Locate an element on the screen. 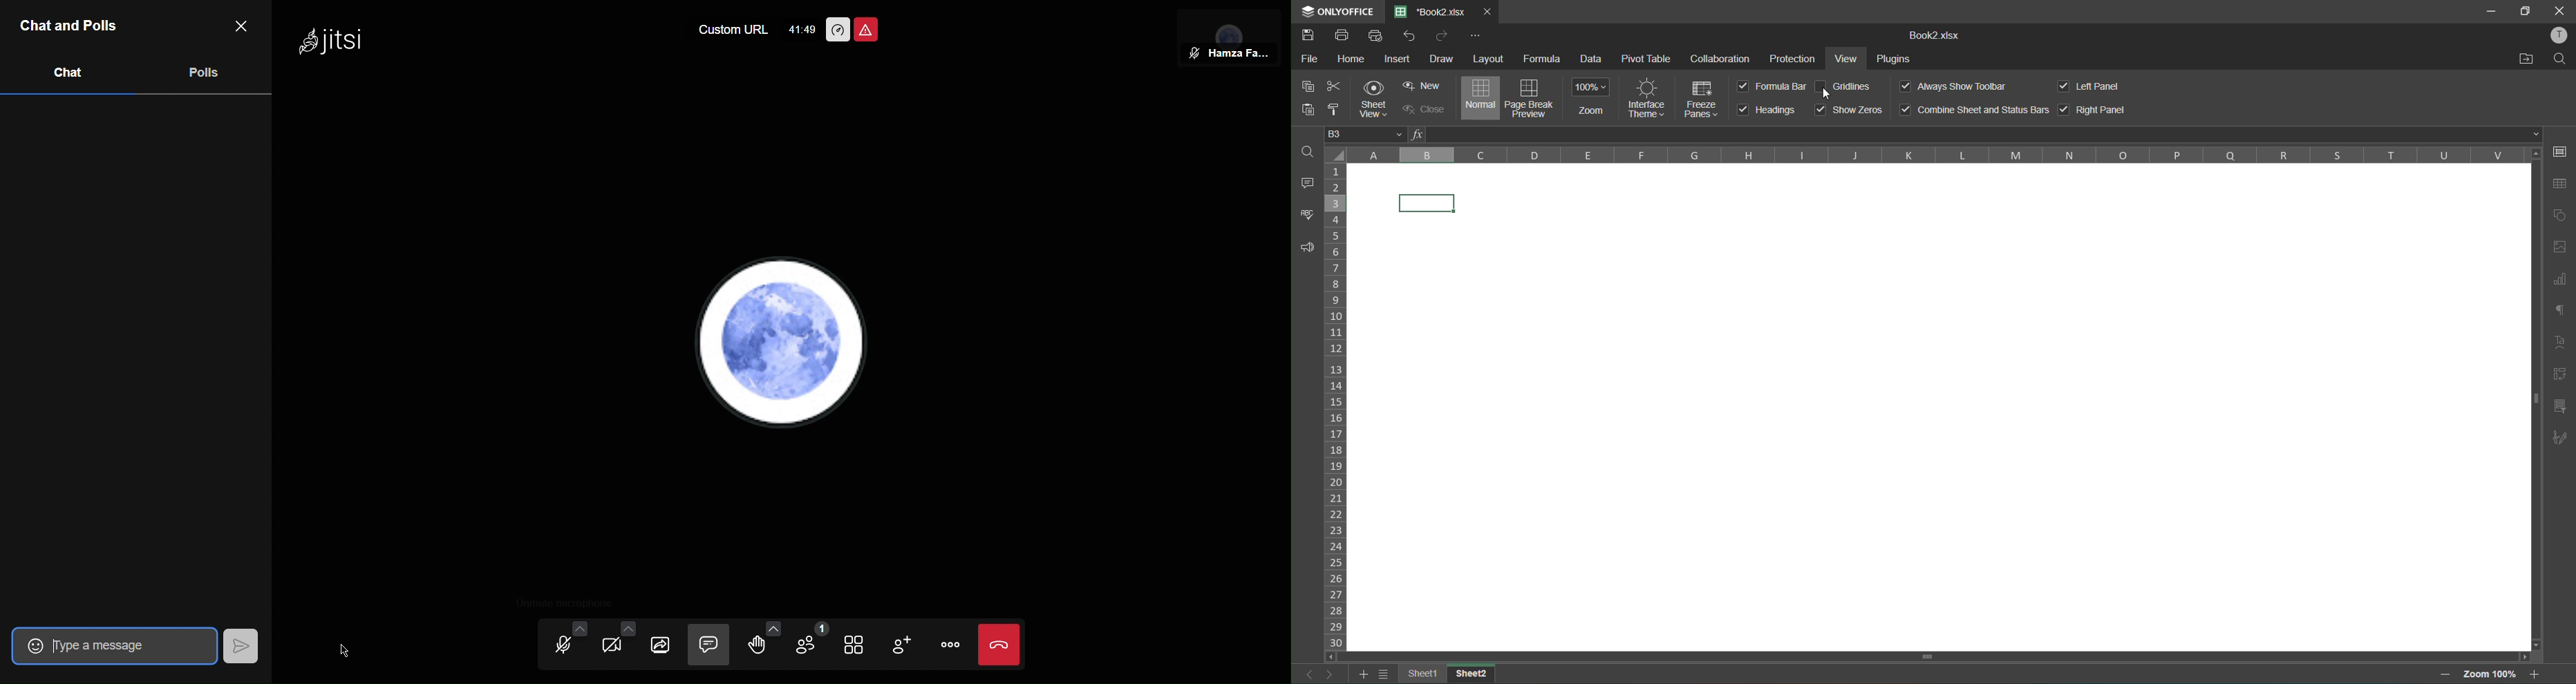 The image size is (2576, 700). Tile View is located at coordinates (861, 641).